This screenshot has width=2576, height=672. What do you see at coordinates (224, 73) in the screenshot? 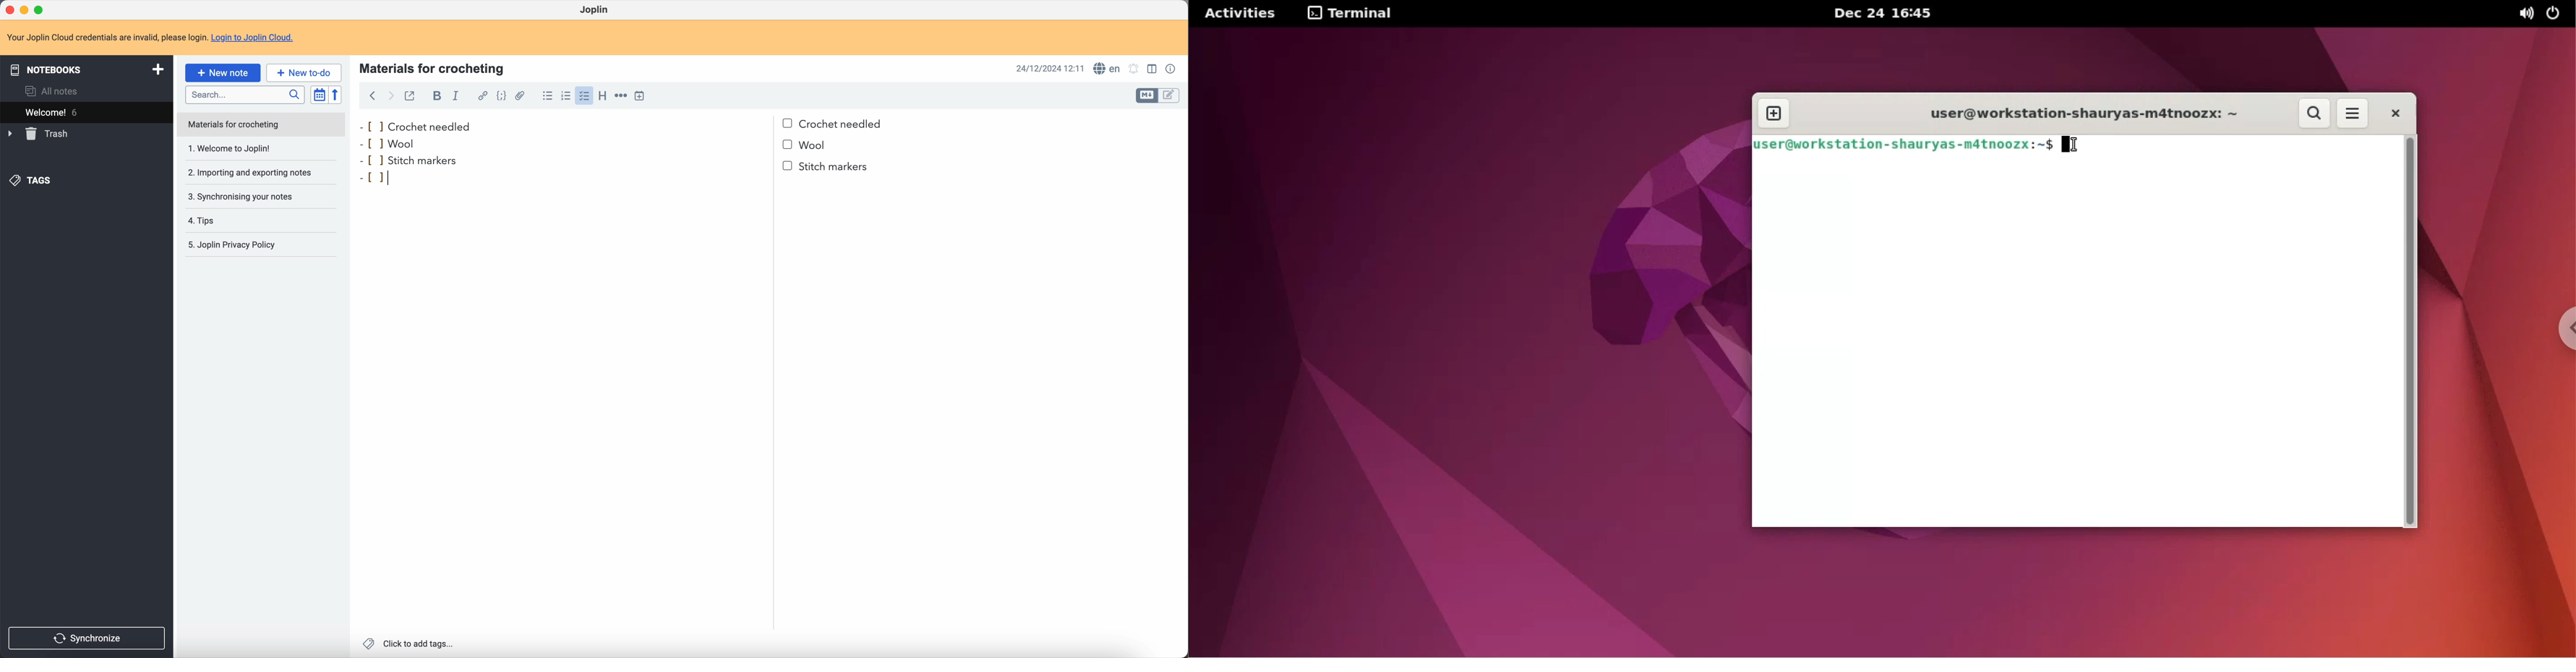
I see `click on new note` at bounding box center [224, 73].